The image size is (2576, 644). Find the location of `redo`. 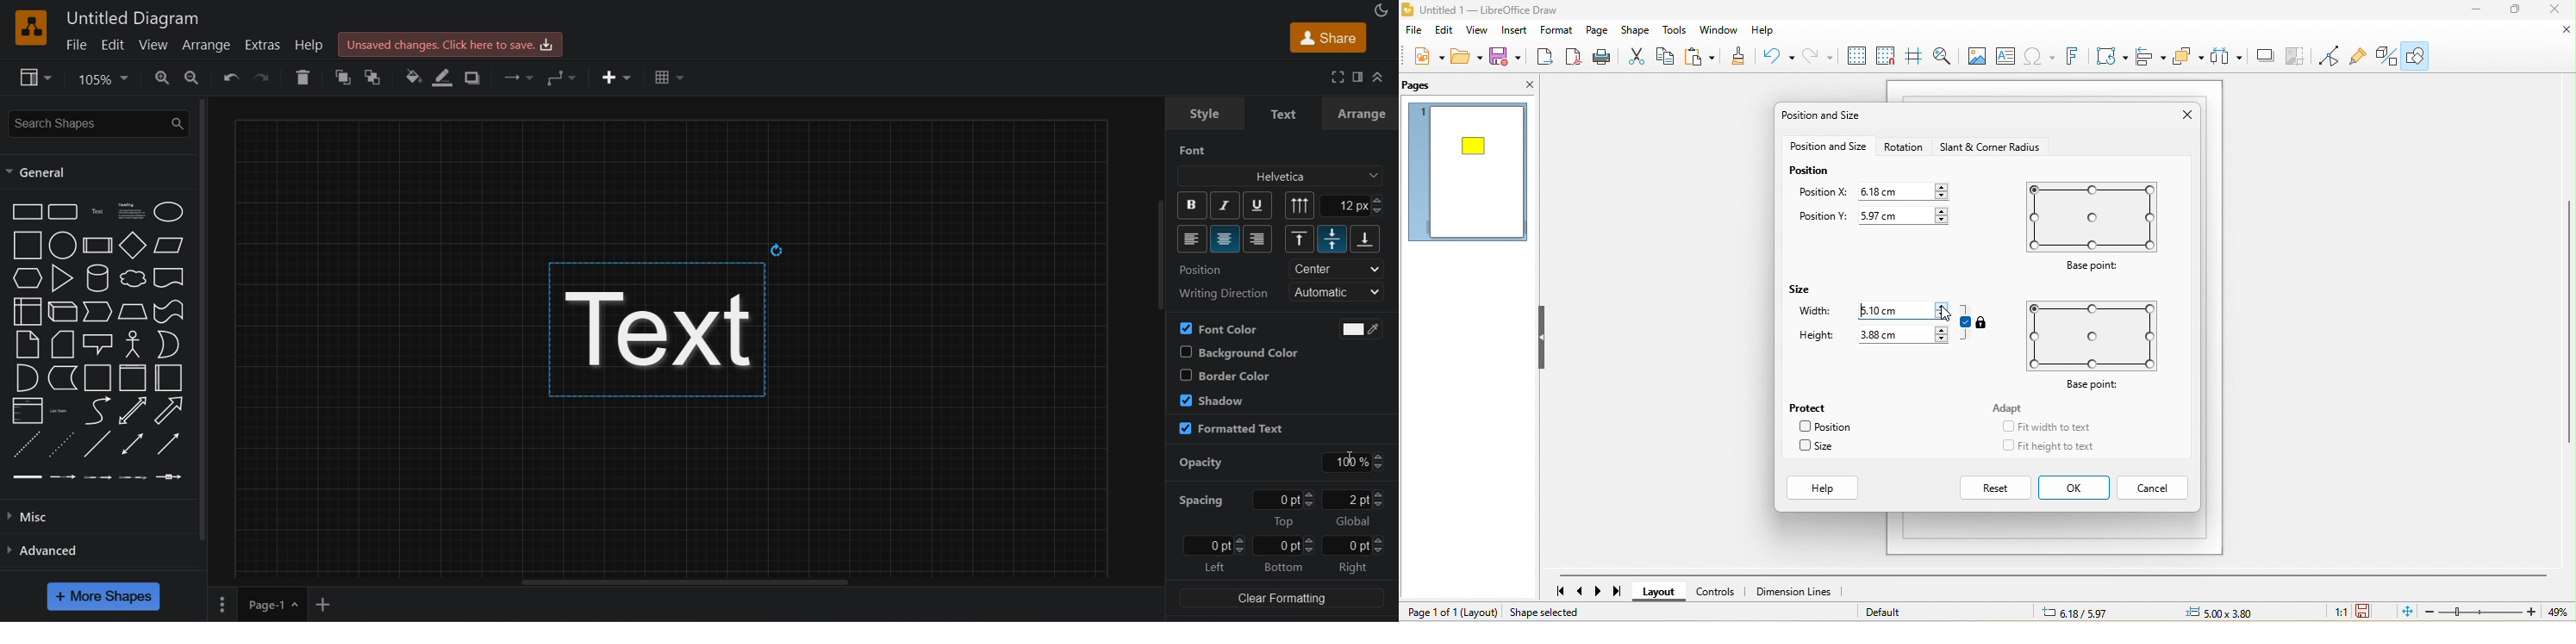

redo is located at coordinates (1818, 56).